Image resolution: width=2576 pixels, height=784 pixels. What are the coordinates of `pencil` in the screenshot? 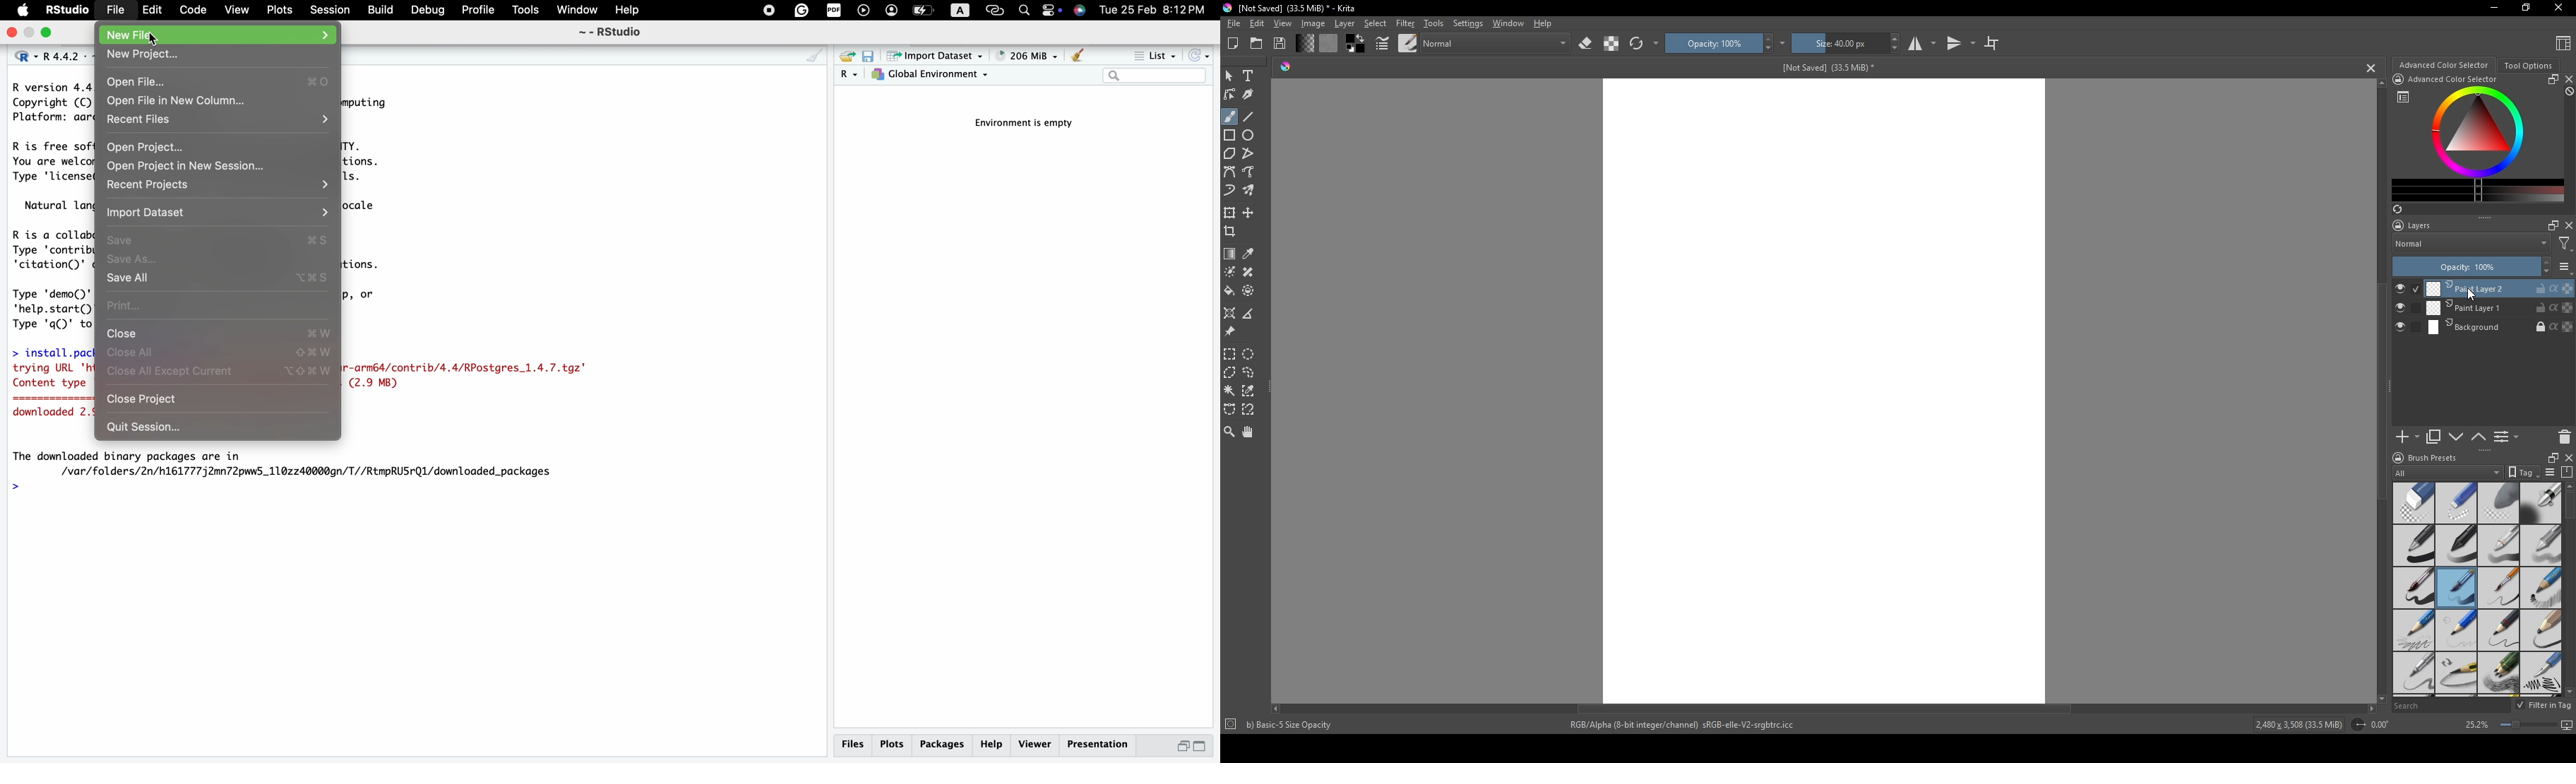 It's located at (2541, 629).